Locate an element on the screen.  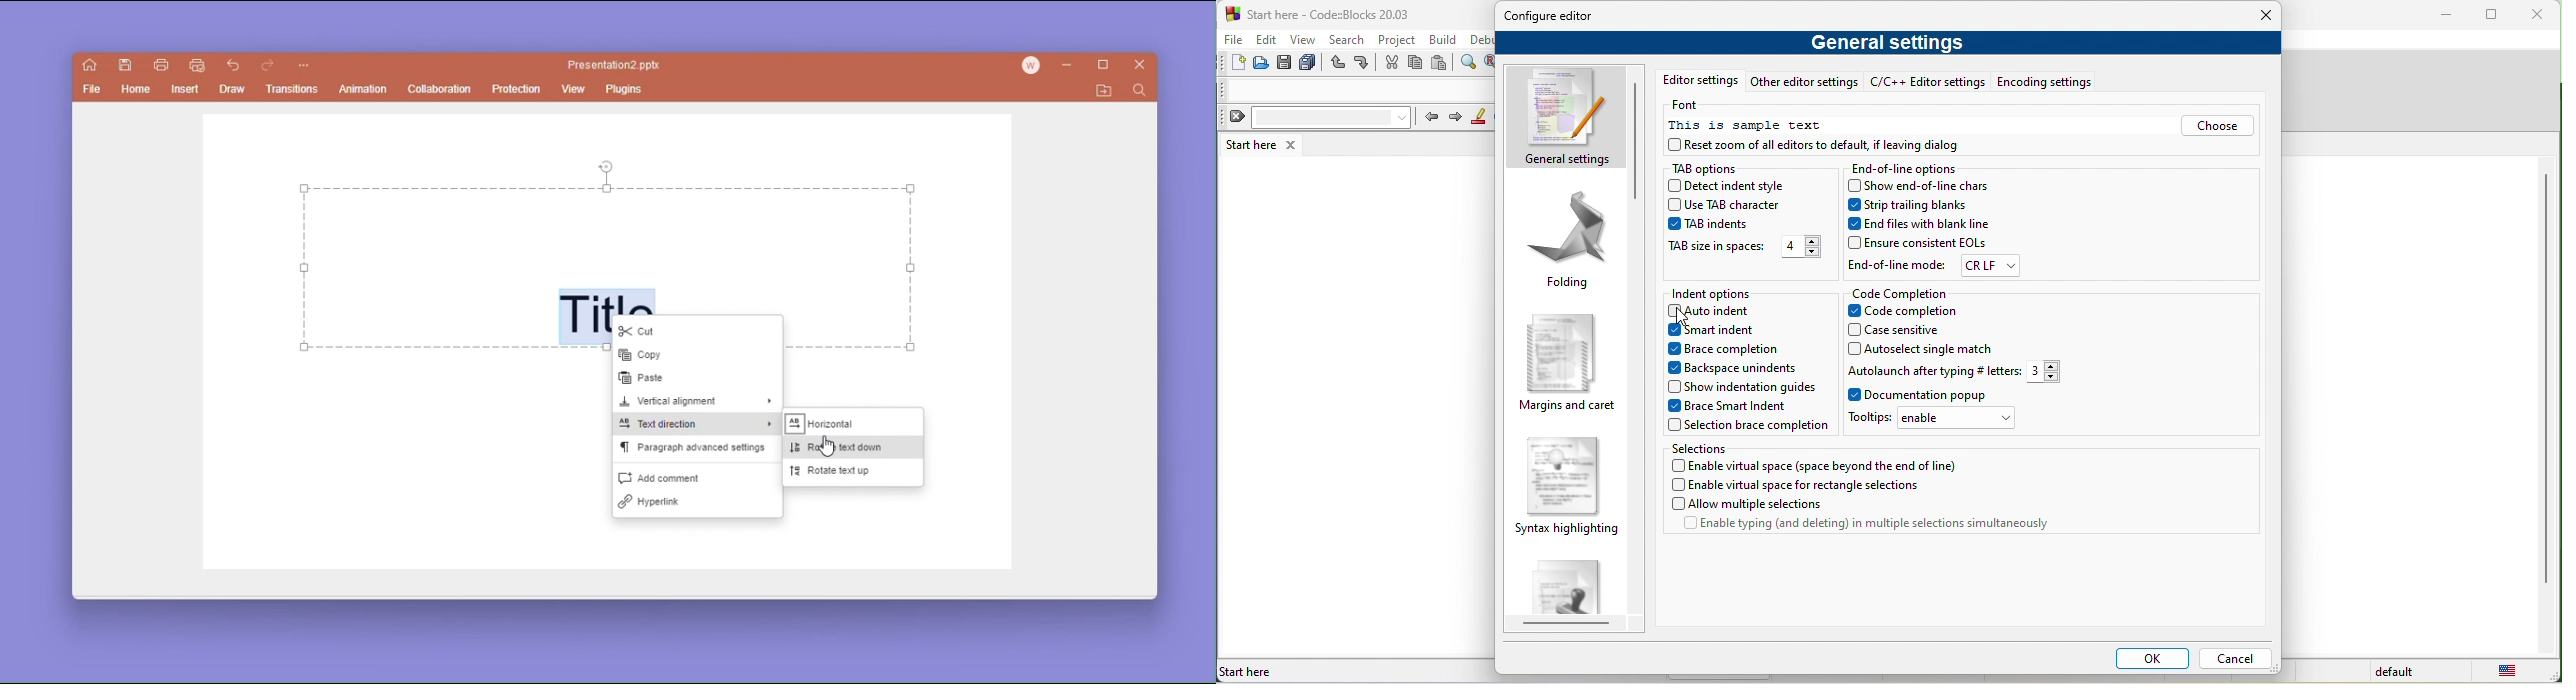
vertical alignment is located at coordinates (696, 403).